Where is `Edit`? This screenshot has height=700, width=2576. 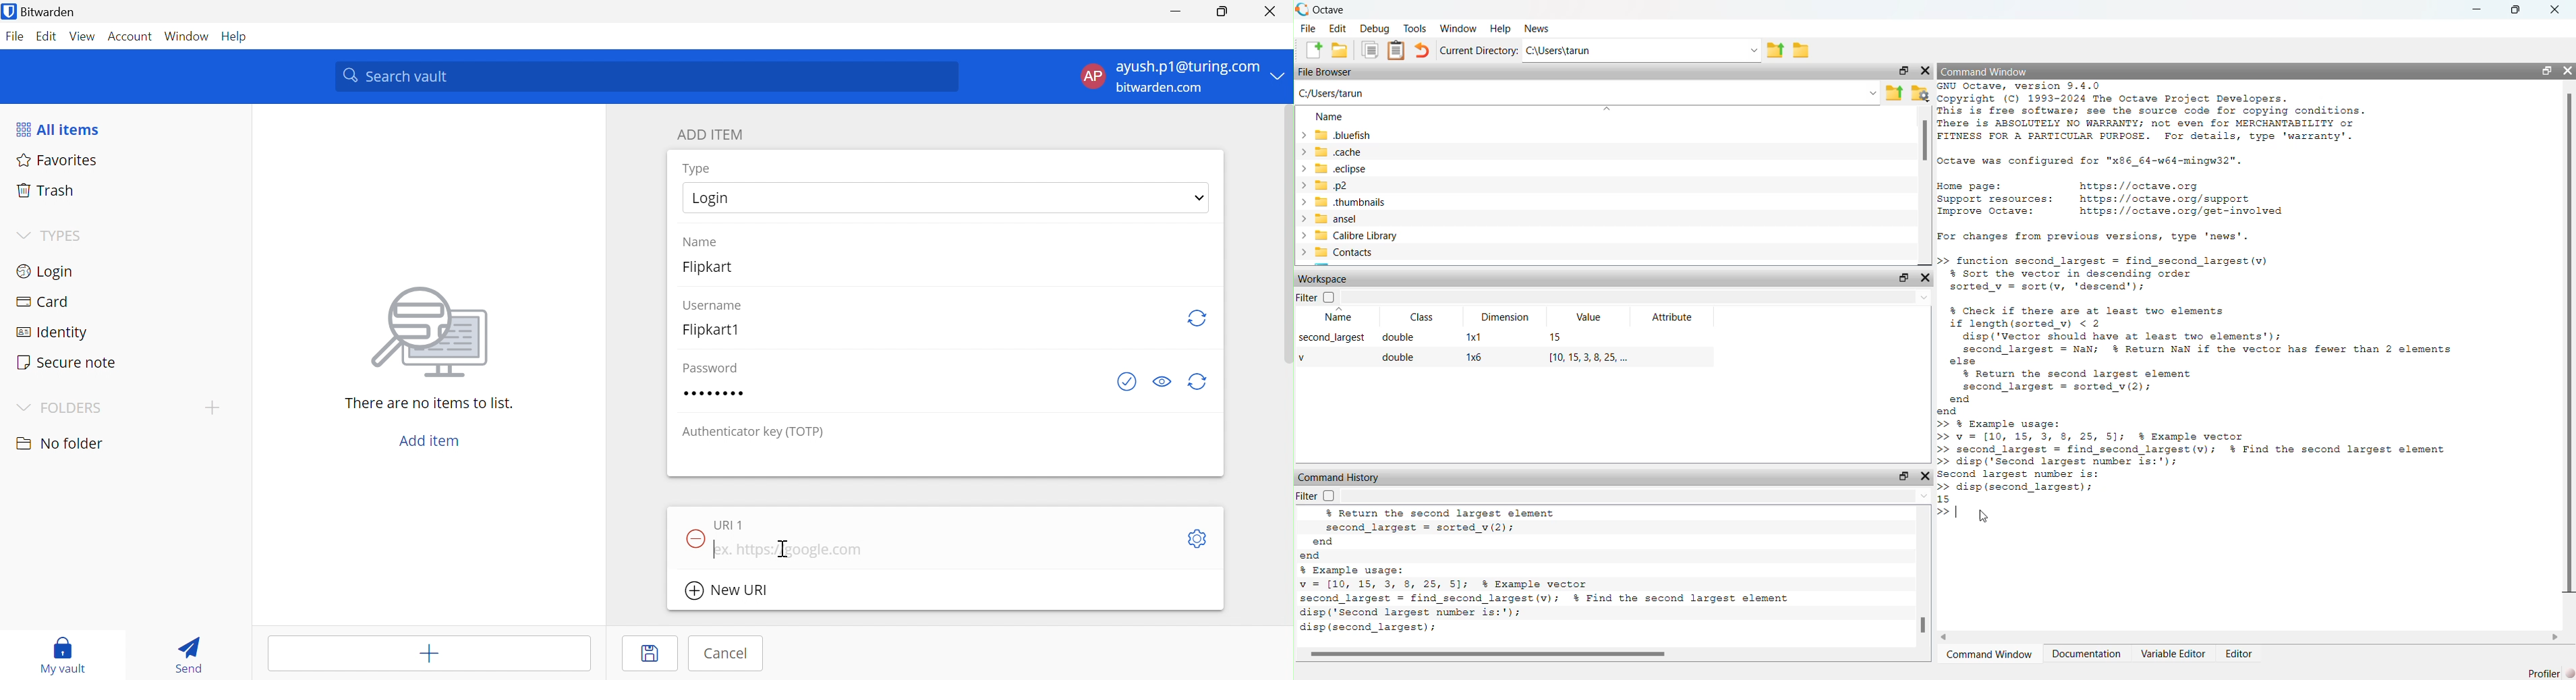
Edit is located at coordinates (44, 36).